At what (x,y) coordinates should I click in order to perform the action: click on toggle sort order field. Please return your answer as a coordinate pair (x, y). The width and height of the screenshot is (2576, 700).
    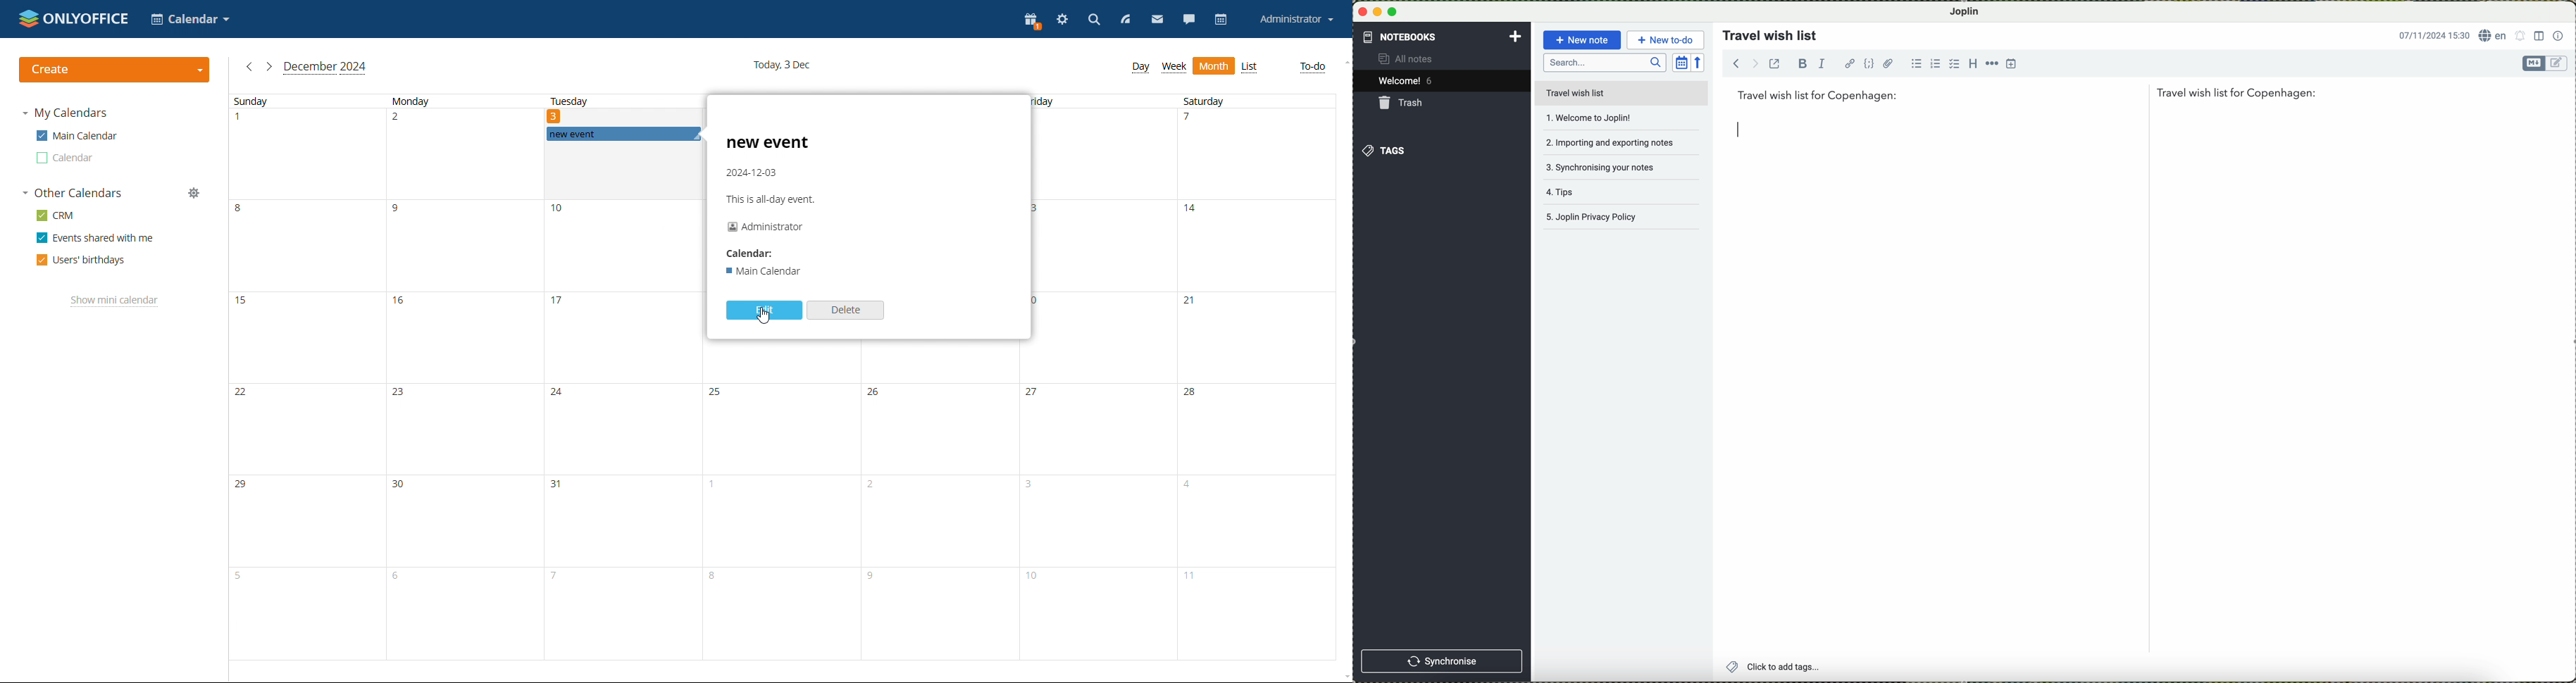
    Looking at the image, I should click on (1681, 62).